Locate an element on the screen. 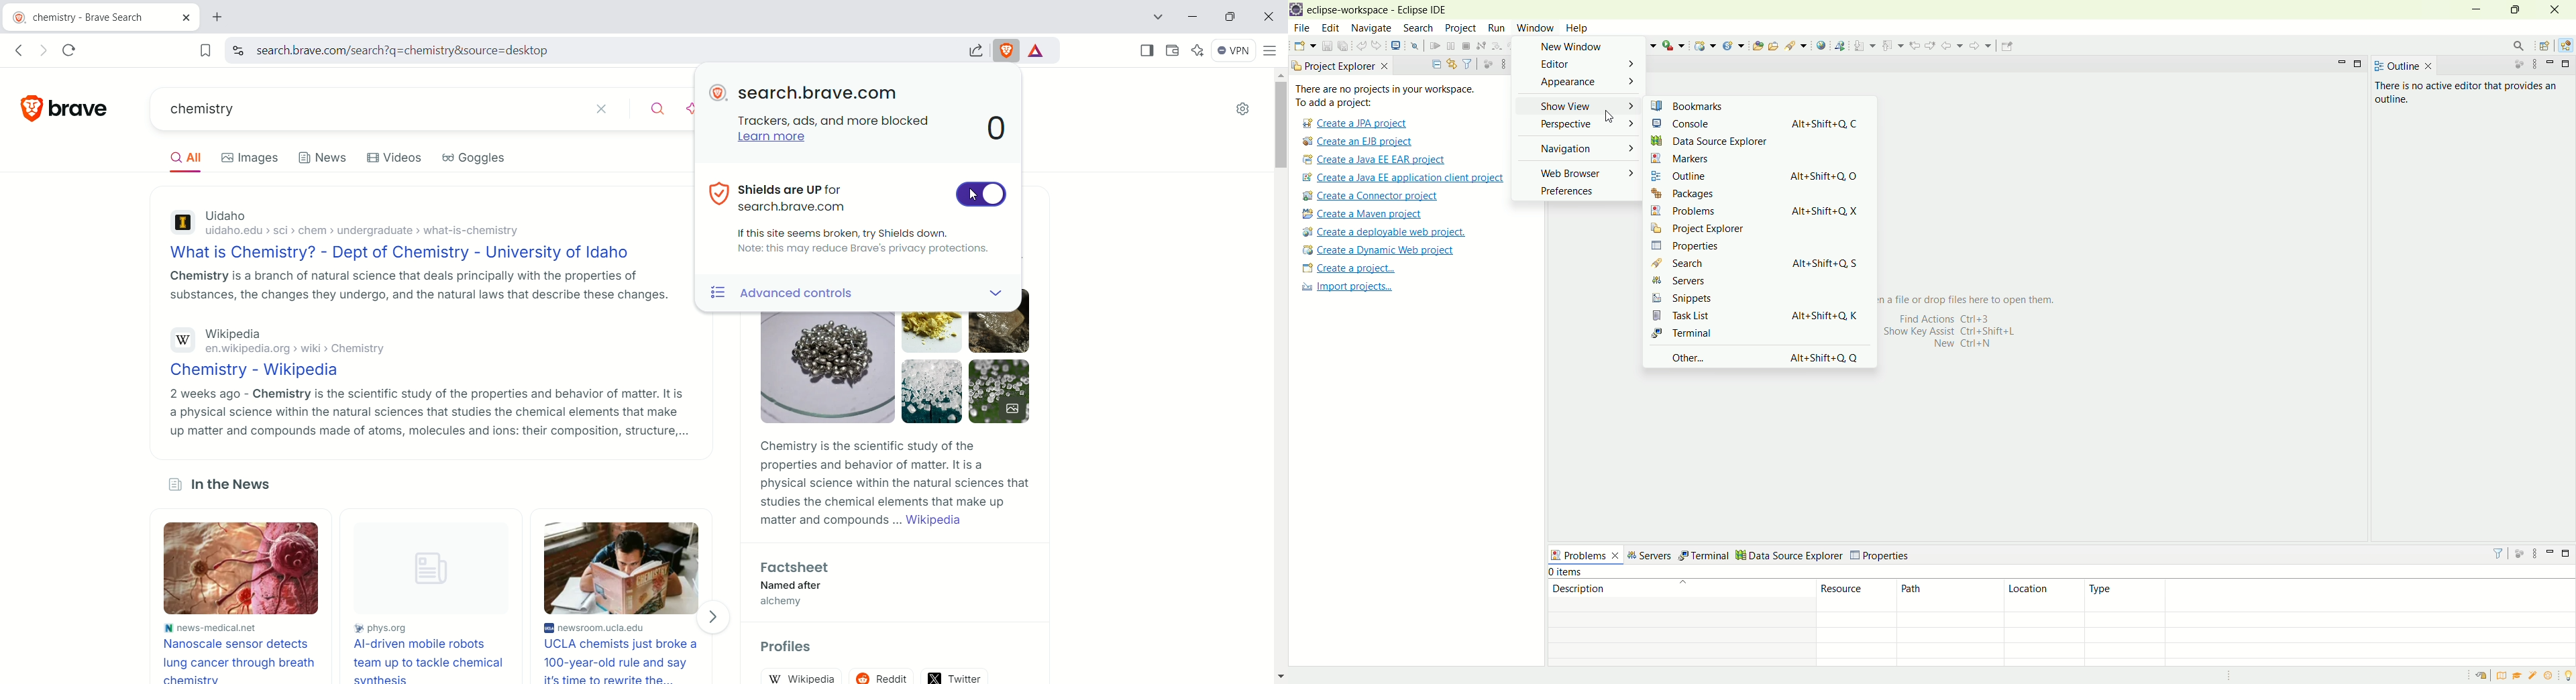 This screenshot has width=2576, height=700. chemistry is located at coordinates (368, 107).